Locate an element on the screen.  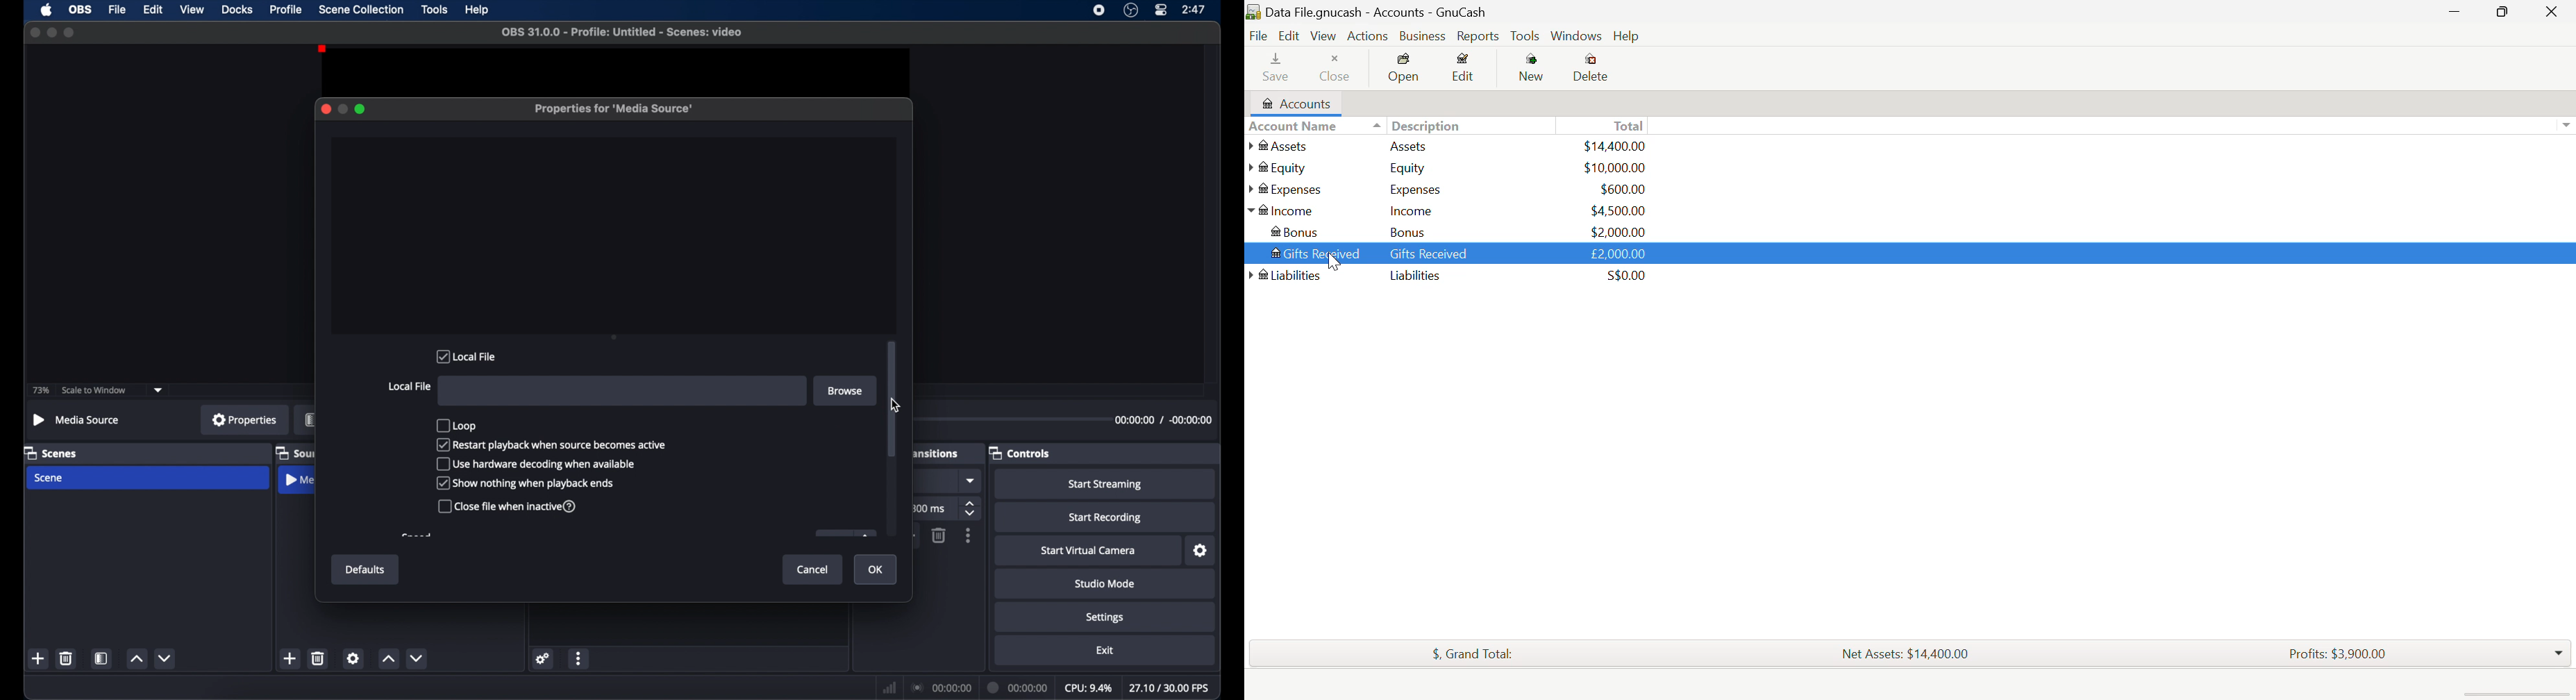
settings is located at coordinates (353, 658).